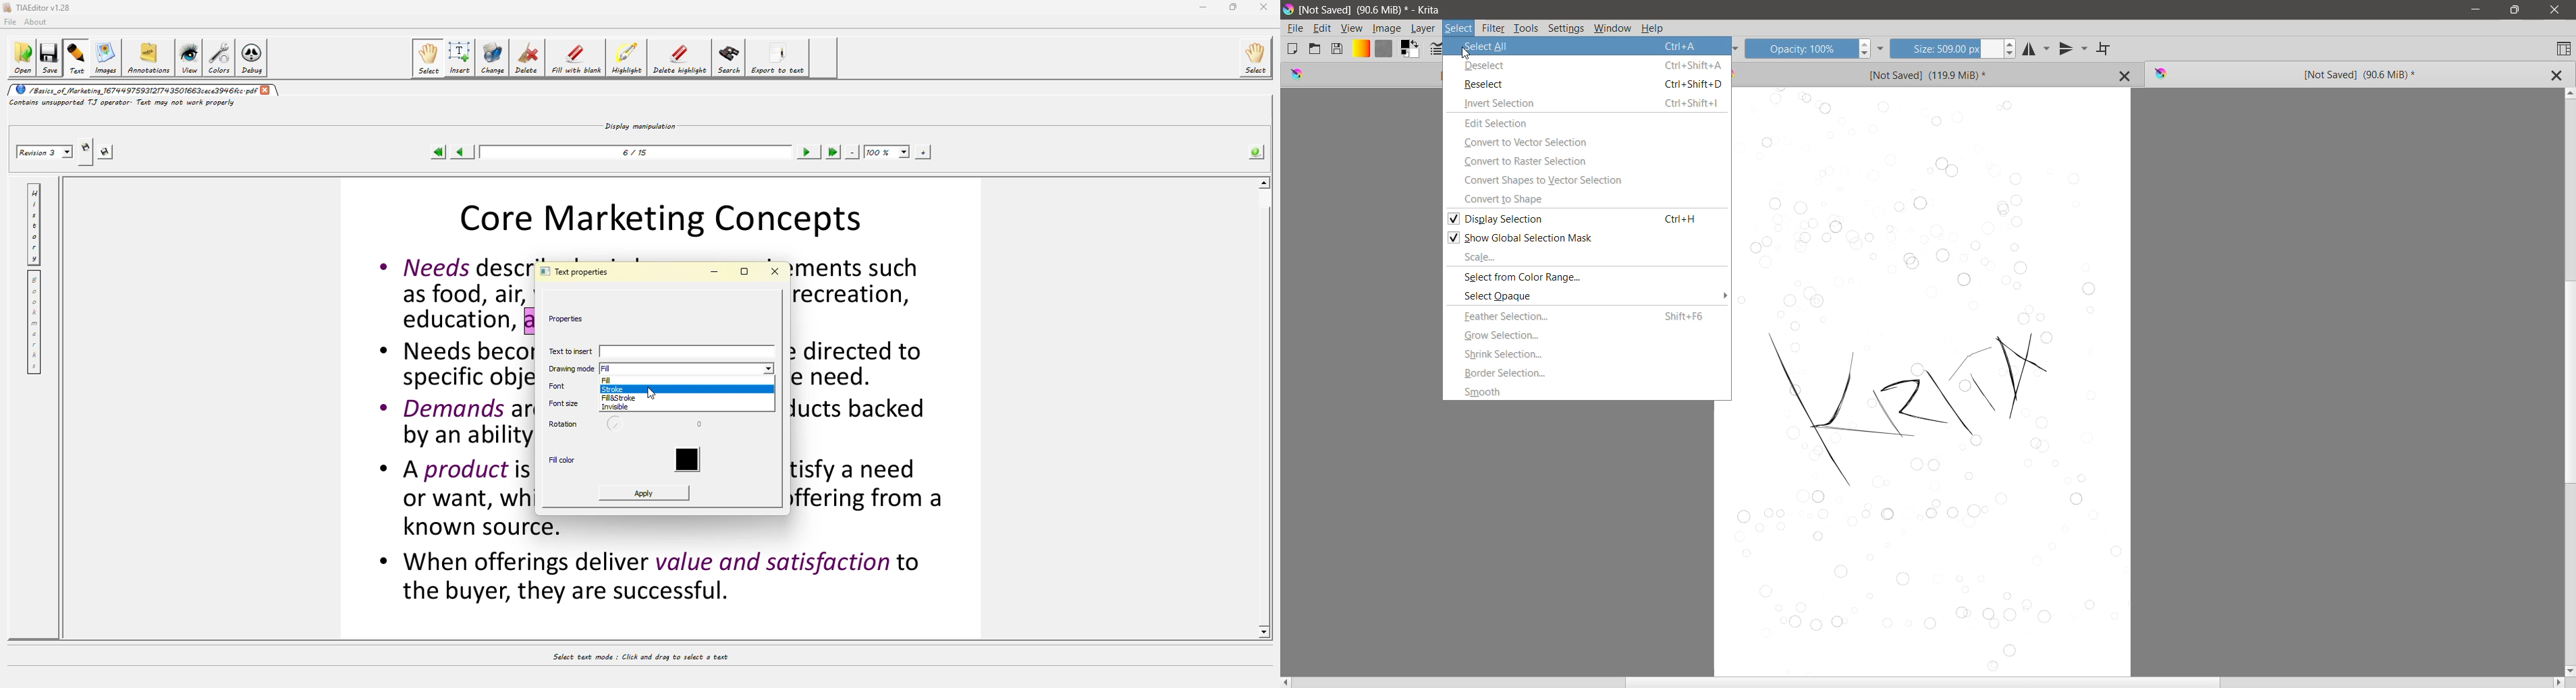 The width and height of the screenshot is (2576, 700). Describe the element at coordinates (1587, 84) in the screenshot. I see `Reselect` at that location.